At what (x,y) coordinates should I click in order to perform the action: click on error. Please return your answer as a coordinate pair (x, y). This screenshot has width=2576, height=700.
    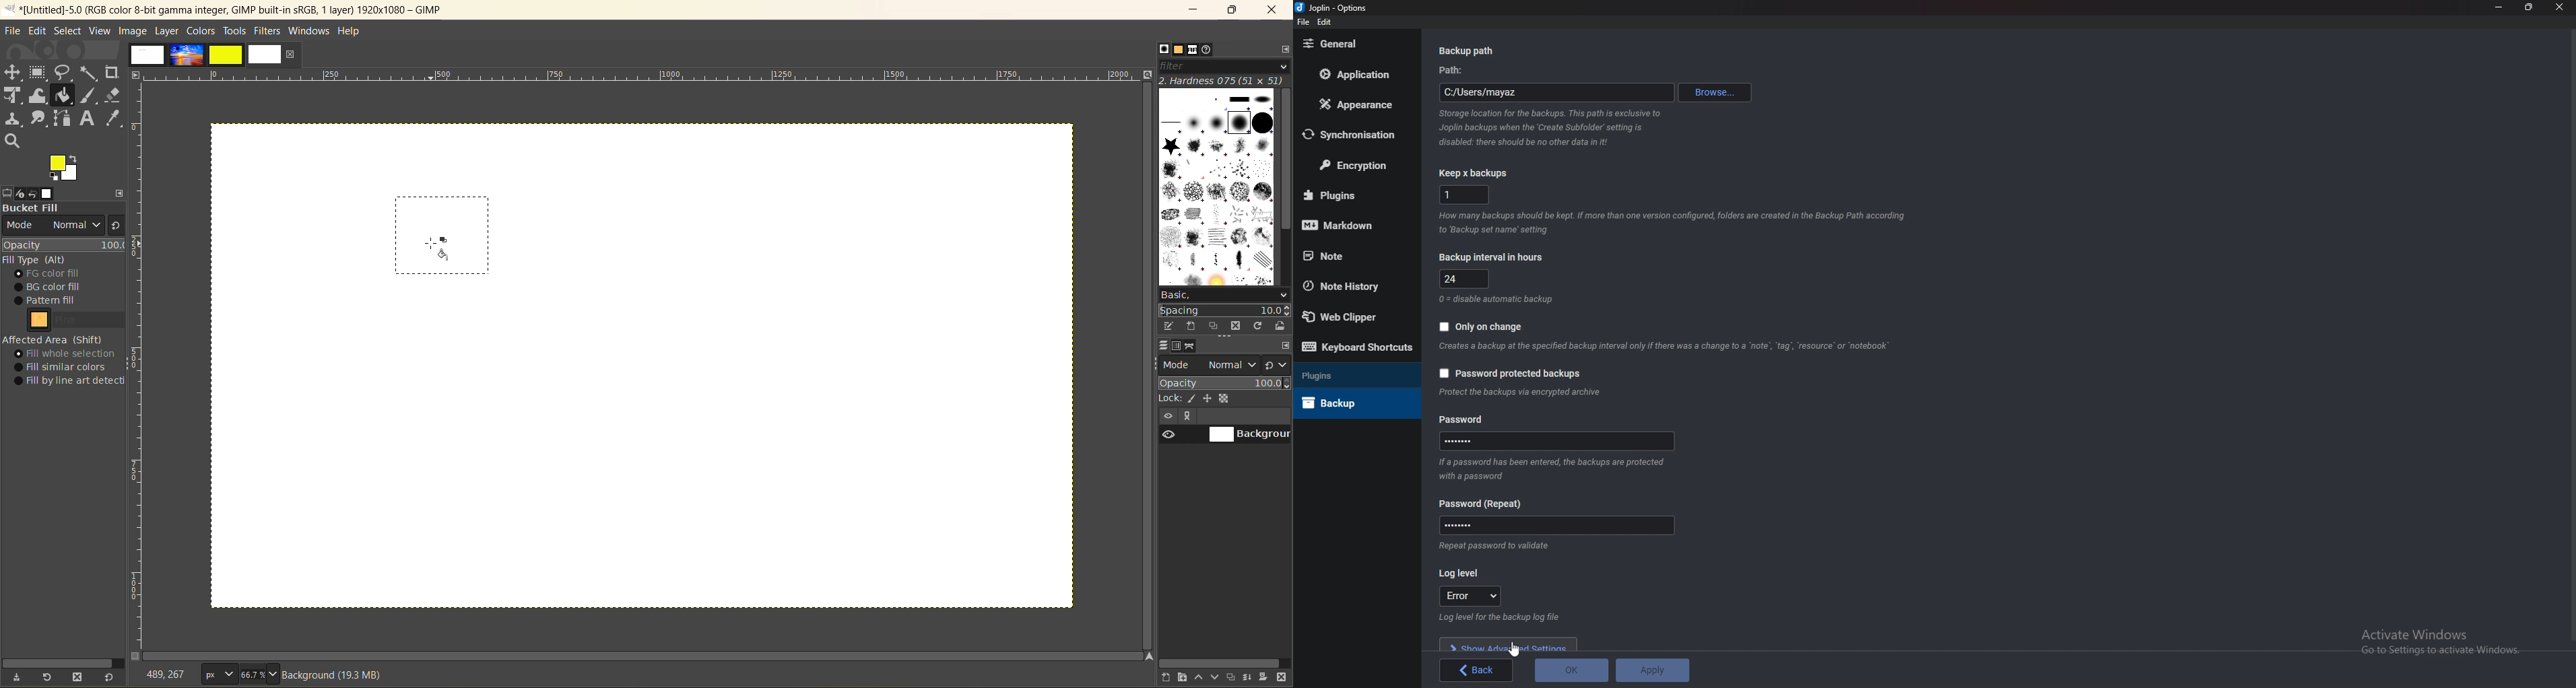
    Looking at the image, I should click on (1475, 595).